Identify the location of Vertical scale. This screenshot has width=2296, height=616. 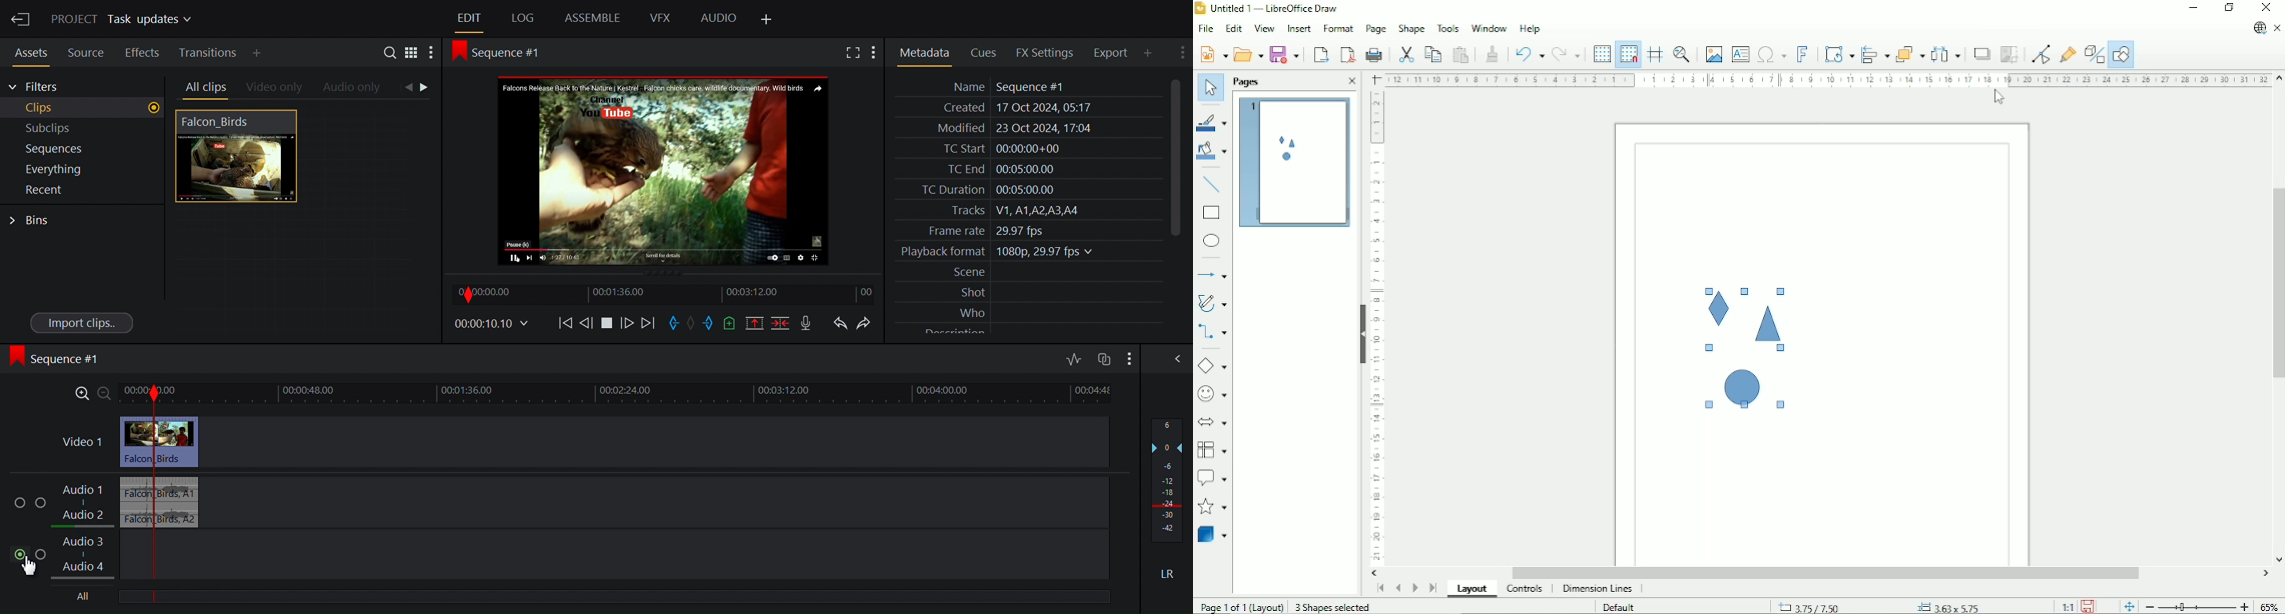
(1377, 328).